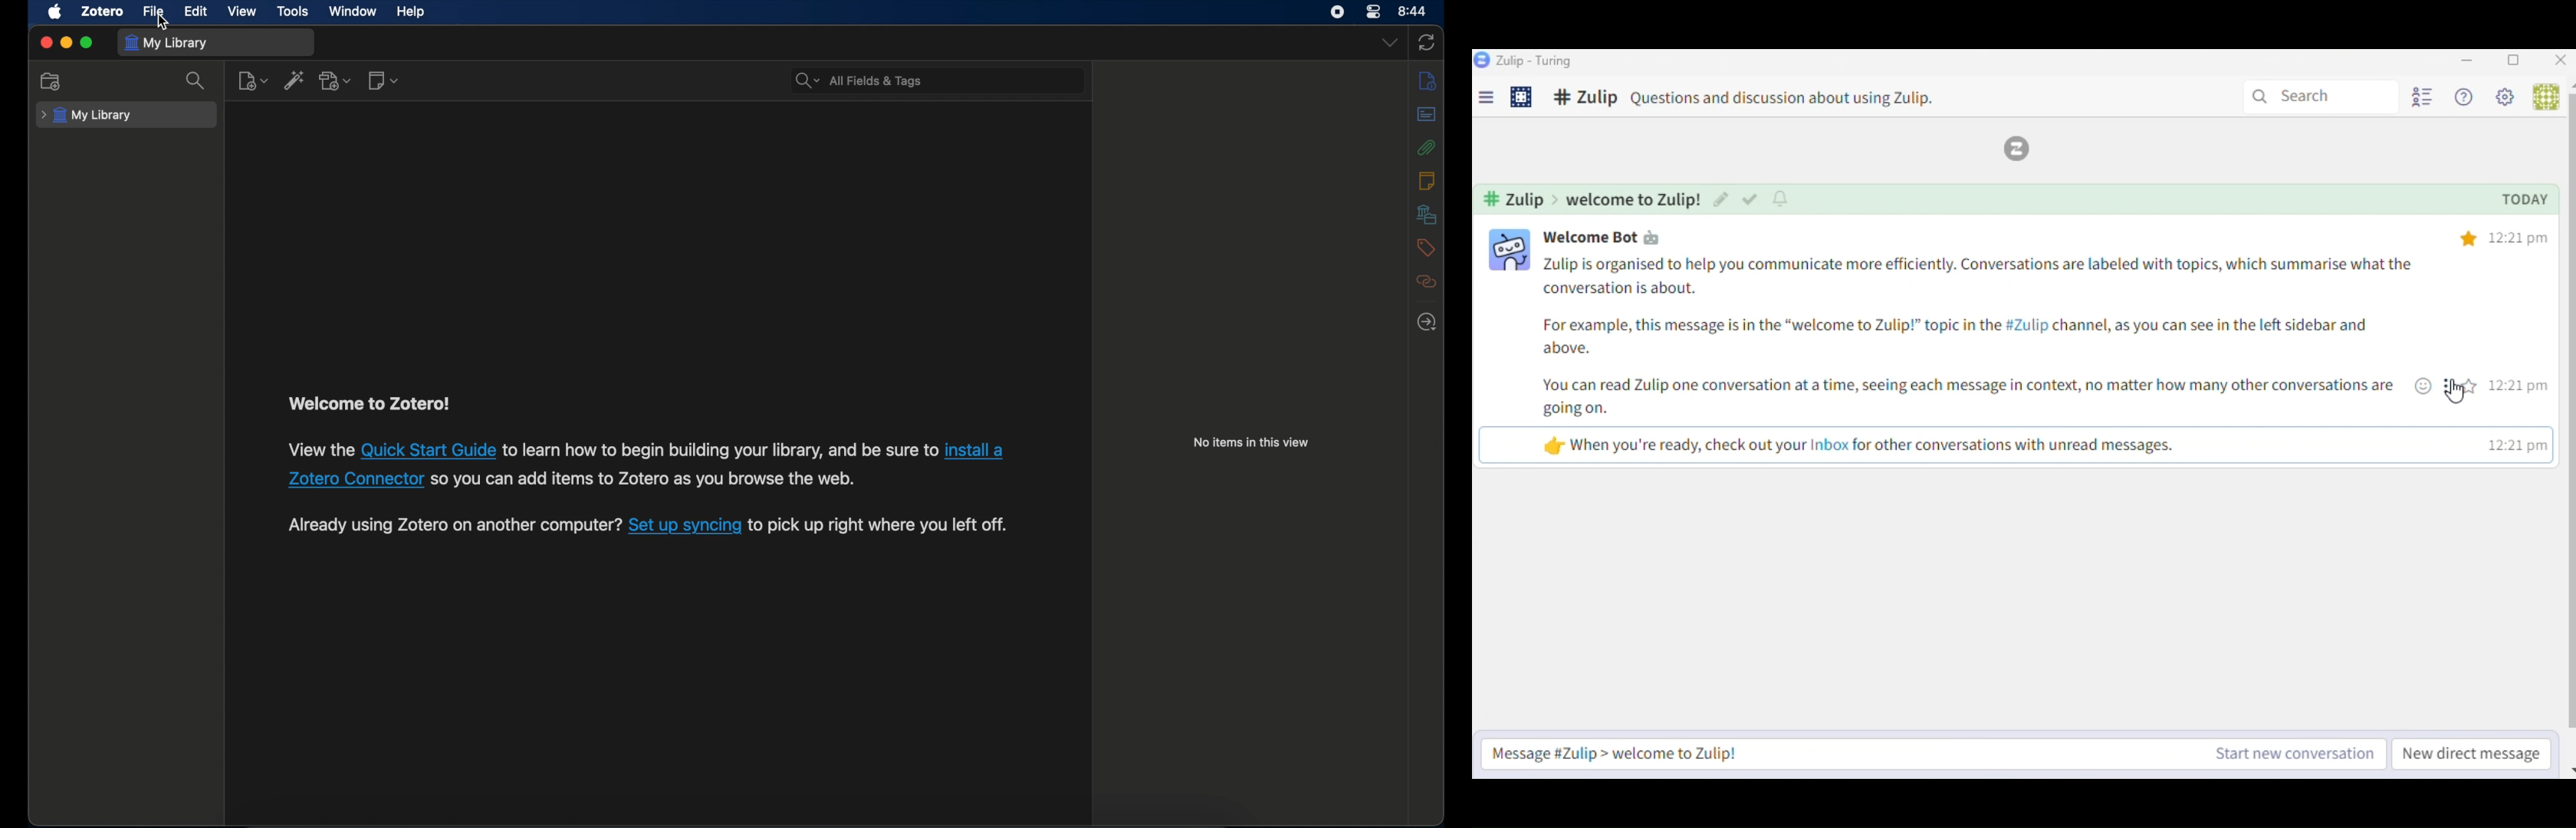 This screenshot has width=2576, height=840. What do you see at coordinates (1337, 12) in the screenshot?
I see `screen recorder` at bounding box center [1337, 12].